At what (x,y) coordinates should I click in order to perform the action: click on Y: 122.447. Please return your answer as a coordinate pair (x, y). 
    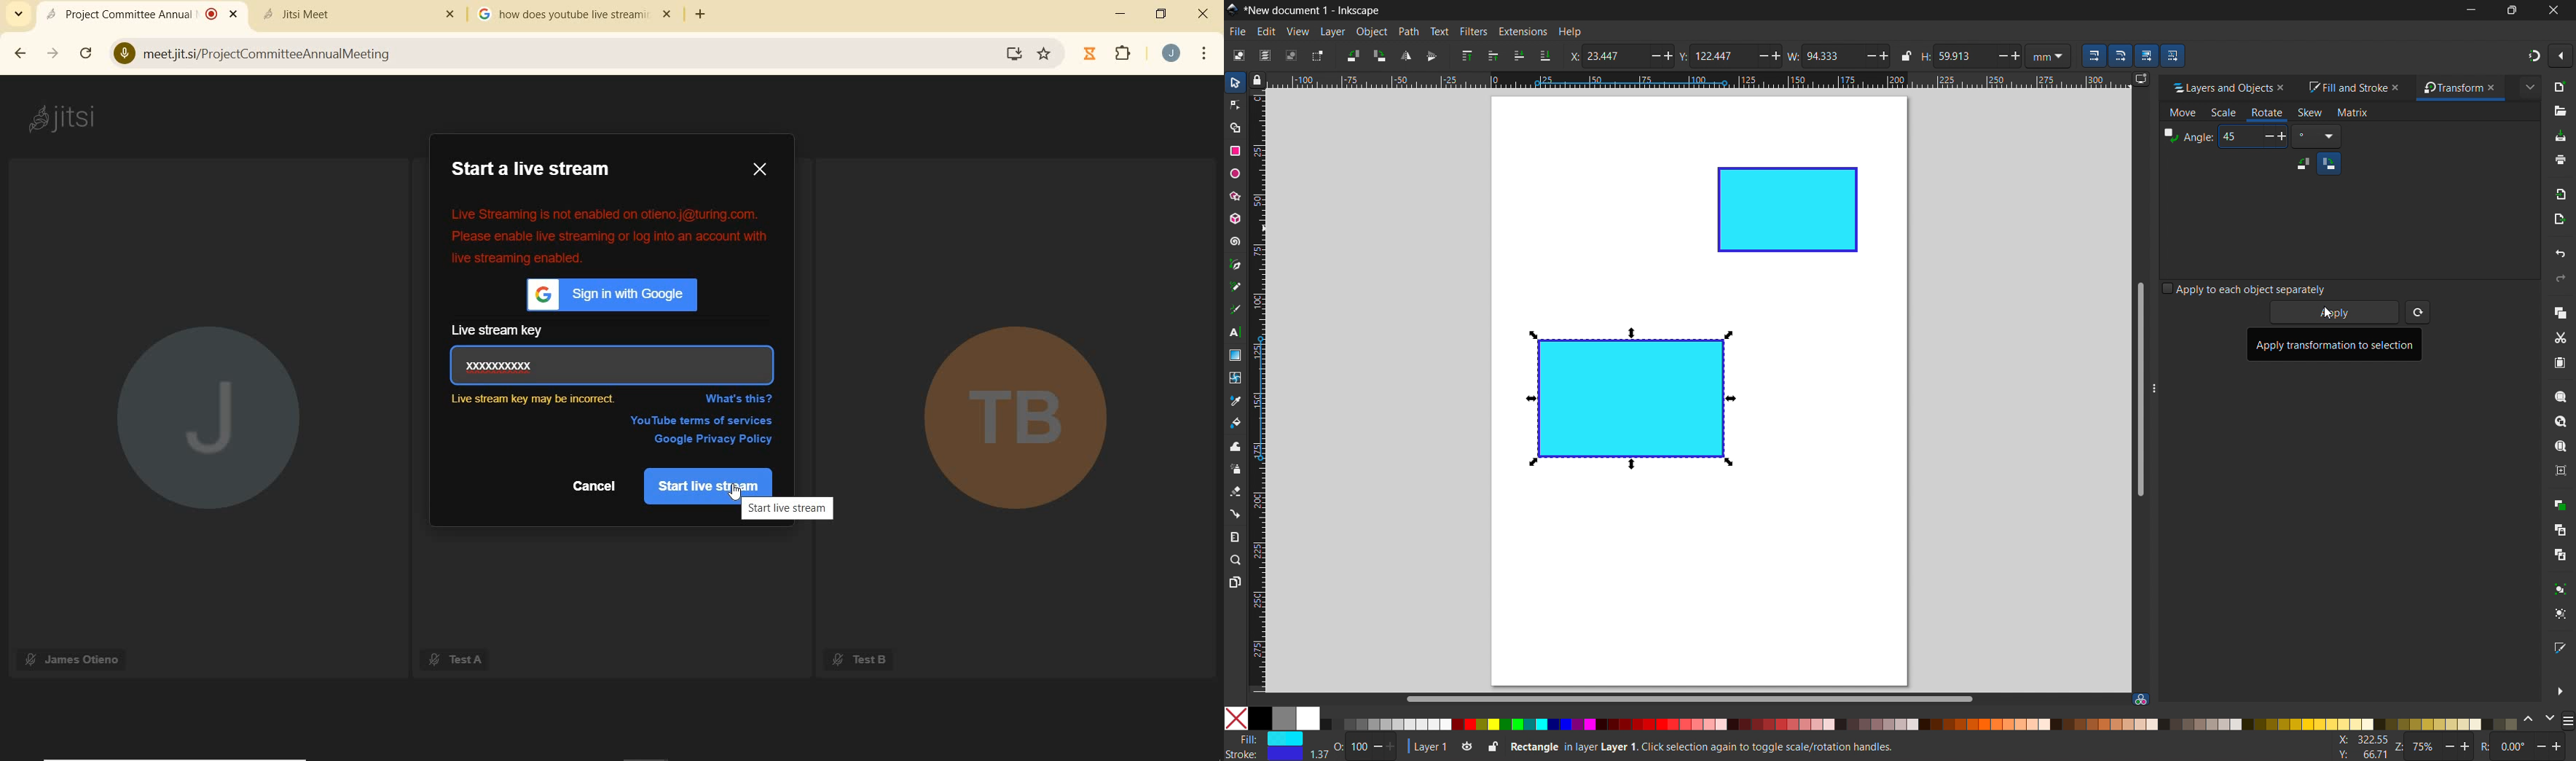
    Looking at the image, I should click on (1713, 56).